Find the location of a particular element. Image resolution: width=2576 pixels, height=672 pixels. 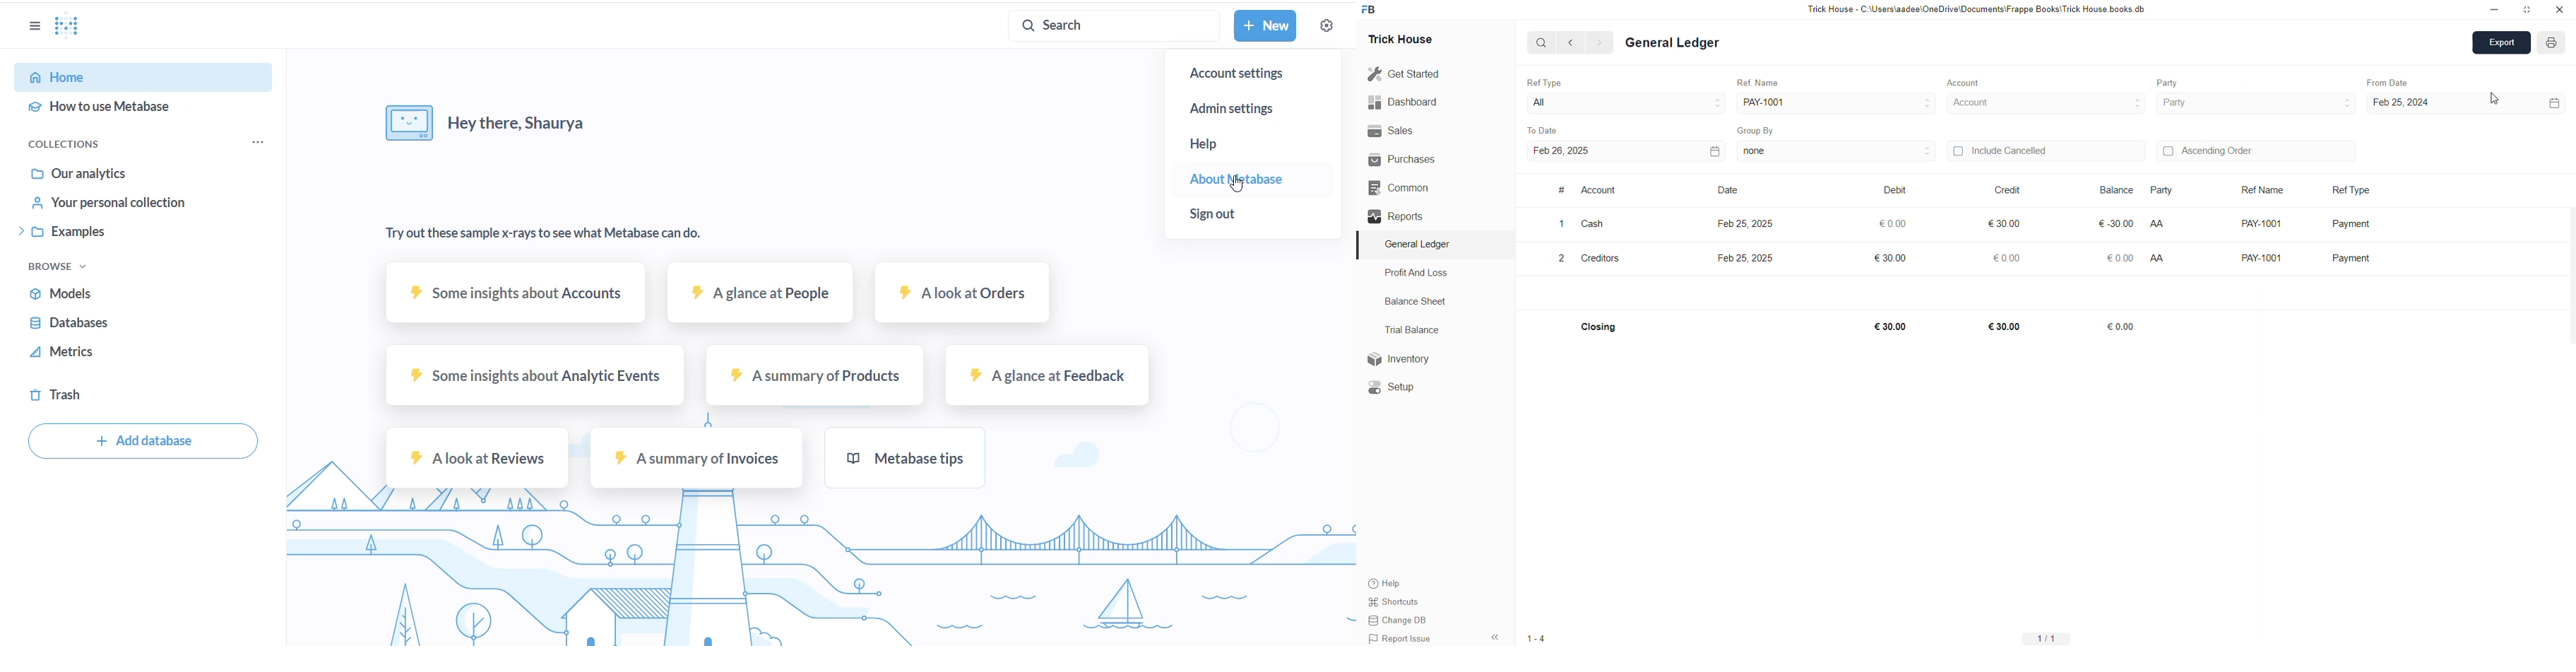

€0.00 is located at coordinates (2011, 258).